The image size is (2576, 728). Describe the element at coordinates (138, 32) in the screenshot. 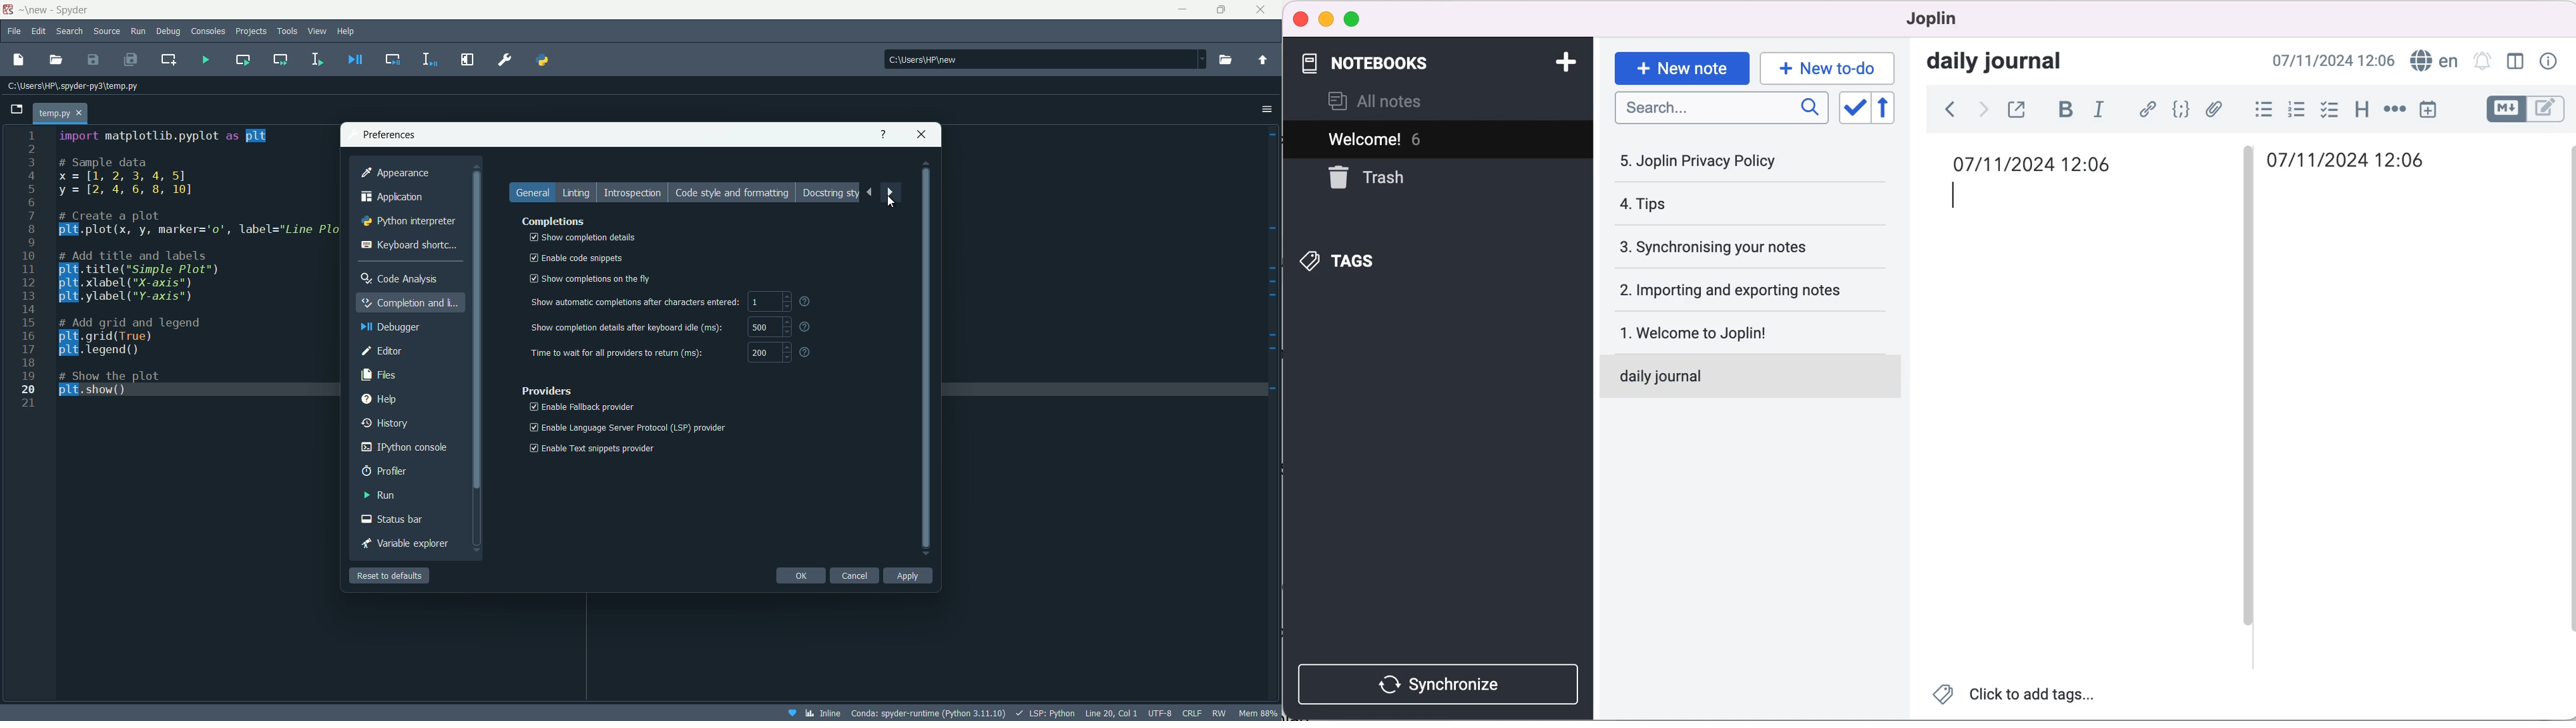

I see `run` at that location.